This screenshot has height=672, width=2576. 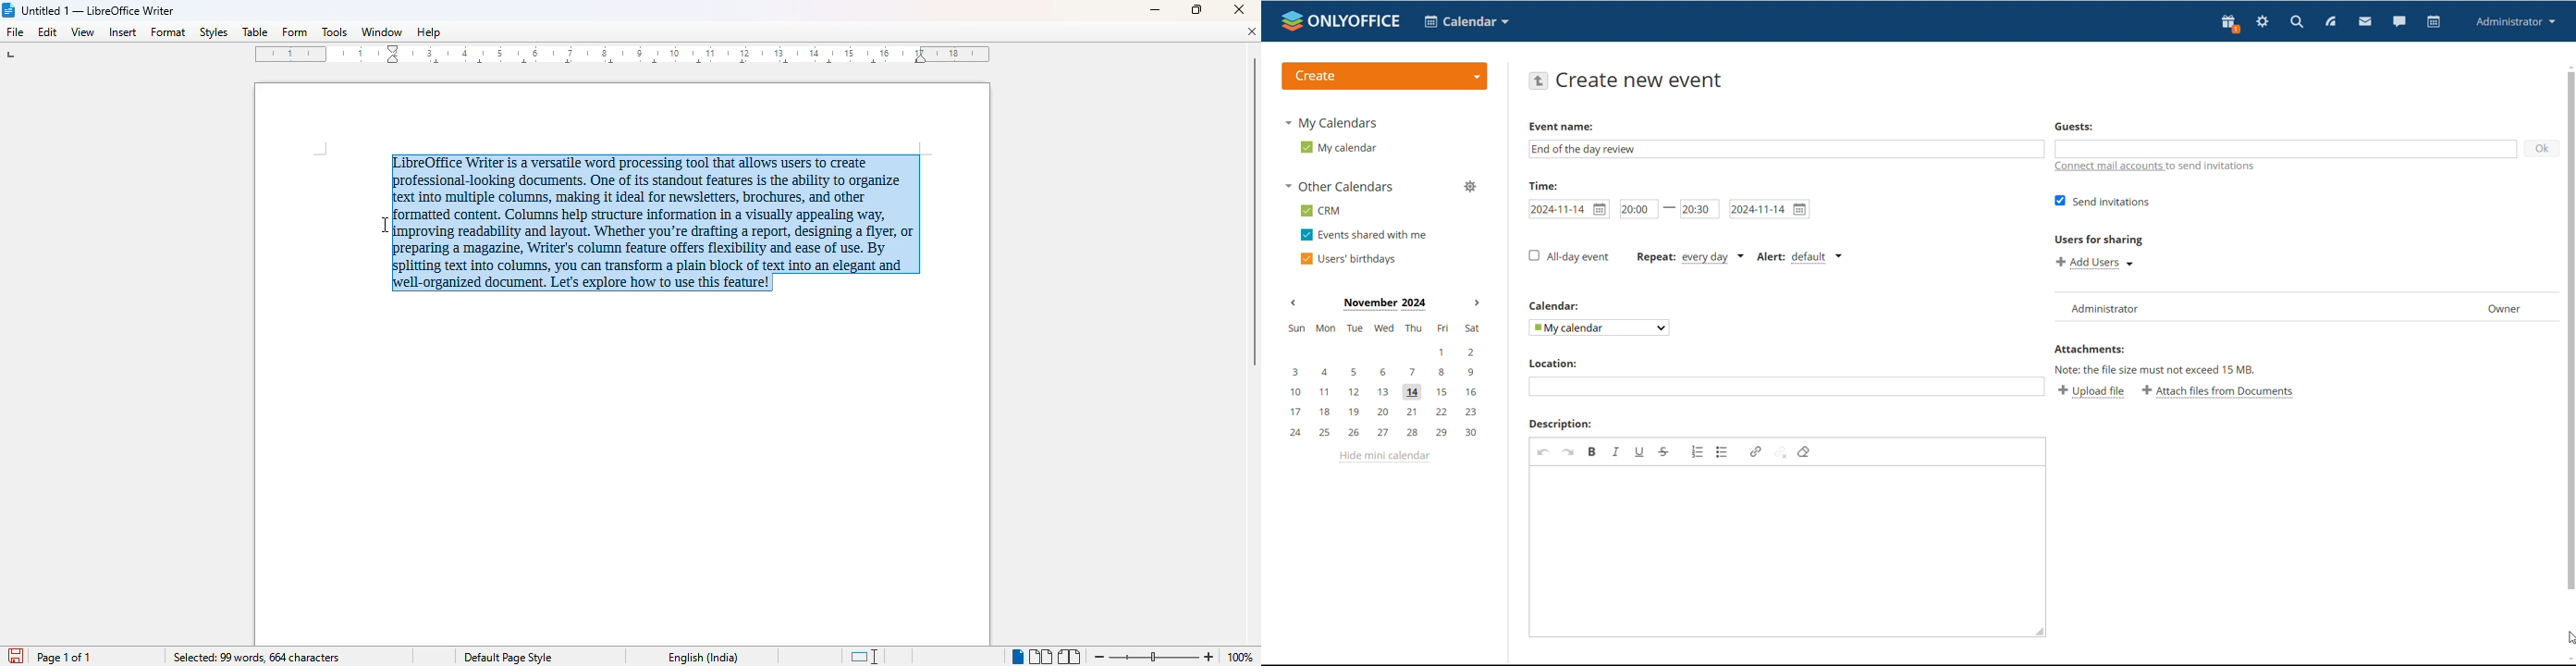 I want to click on format, so click(x=169, y=32).